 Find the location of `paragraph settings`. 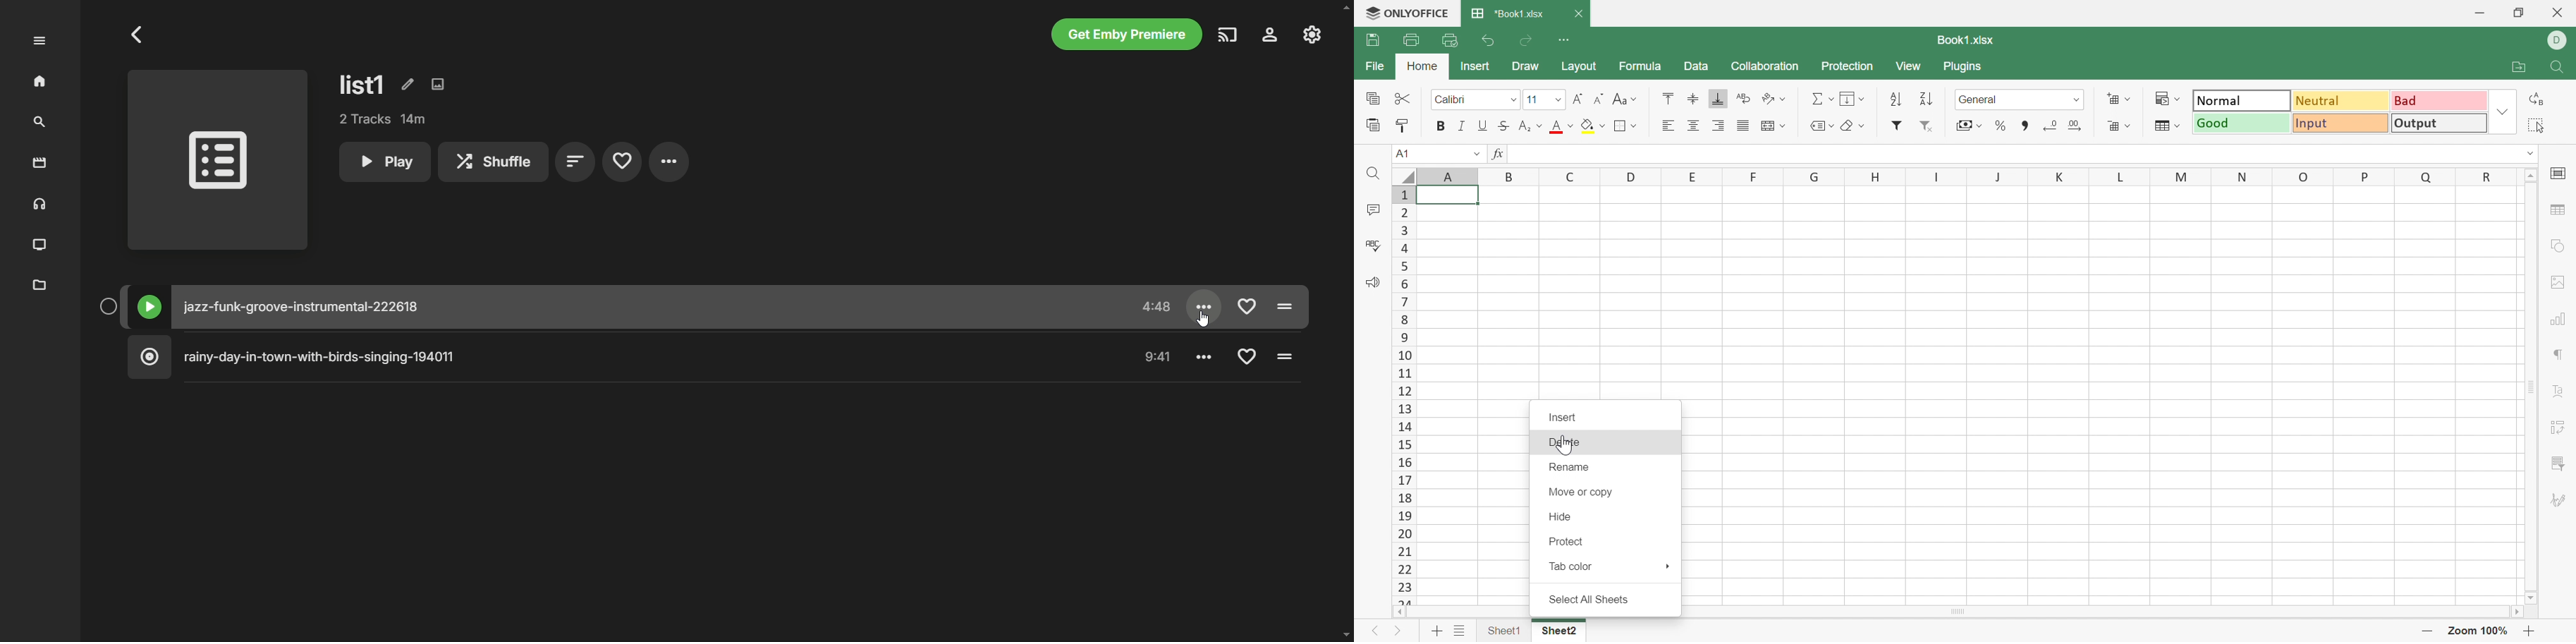

paragraph settings is located at coordinates (2562, 356).